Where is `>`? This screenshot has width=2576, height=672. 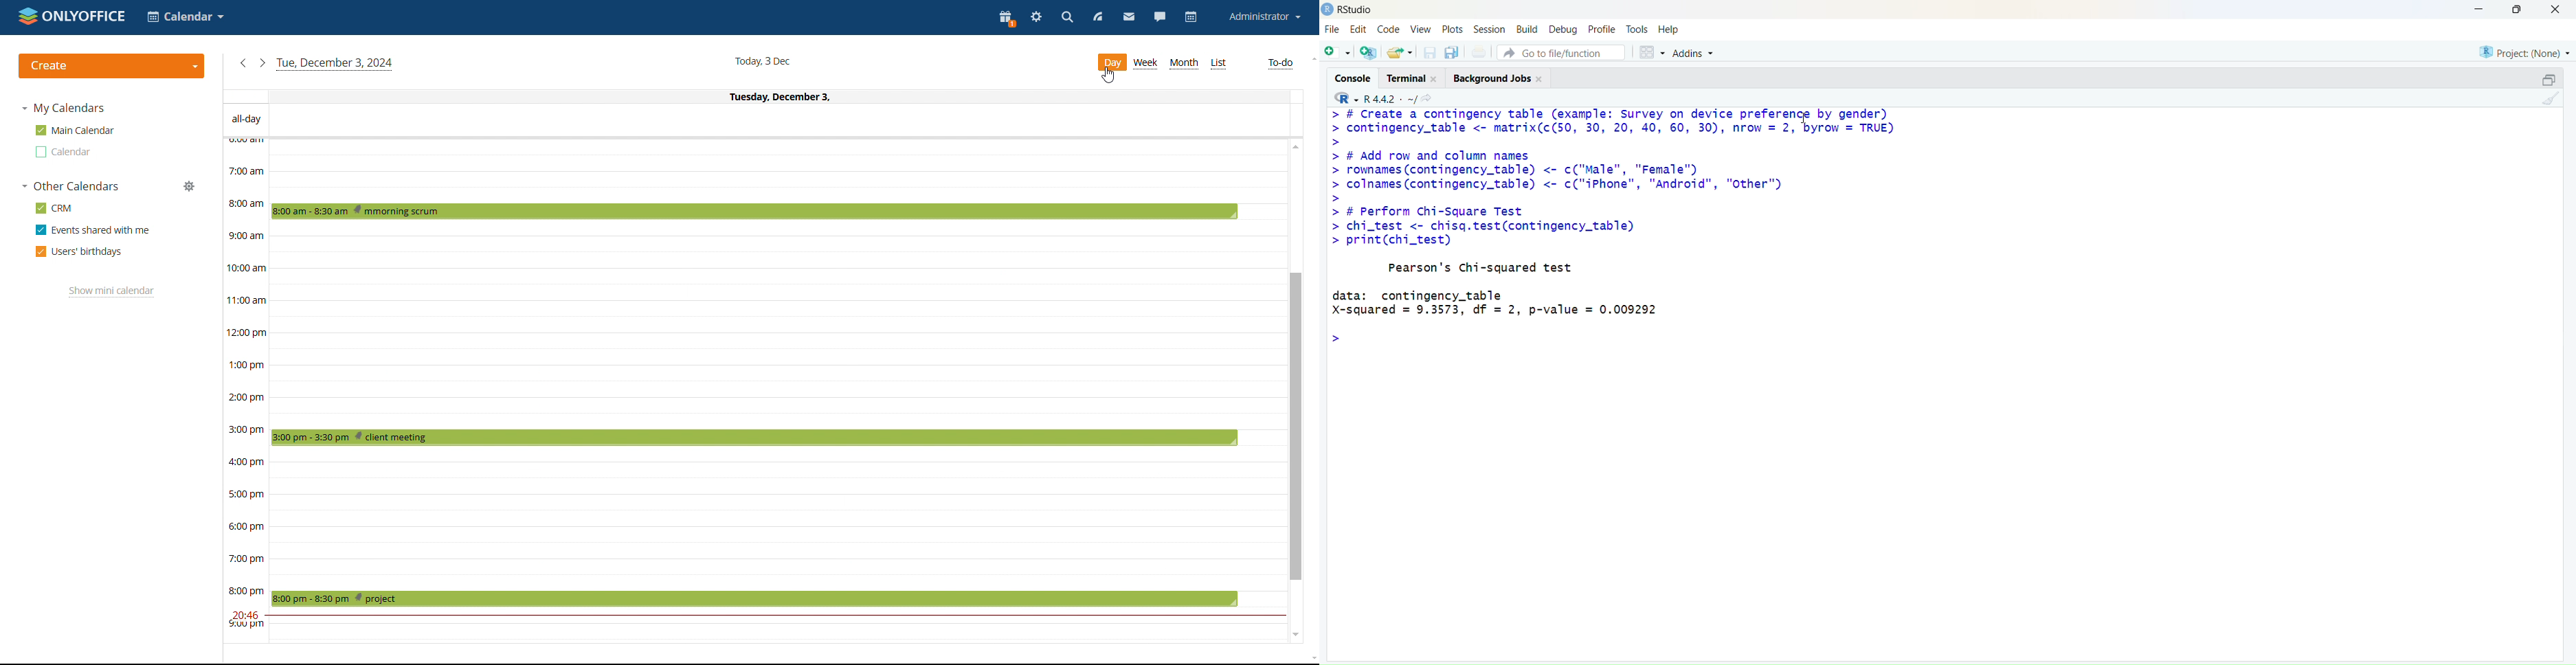 > is located at coordinates (1338, 198).